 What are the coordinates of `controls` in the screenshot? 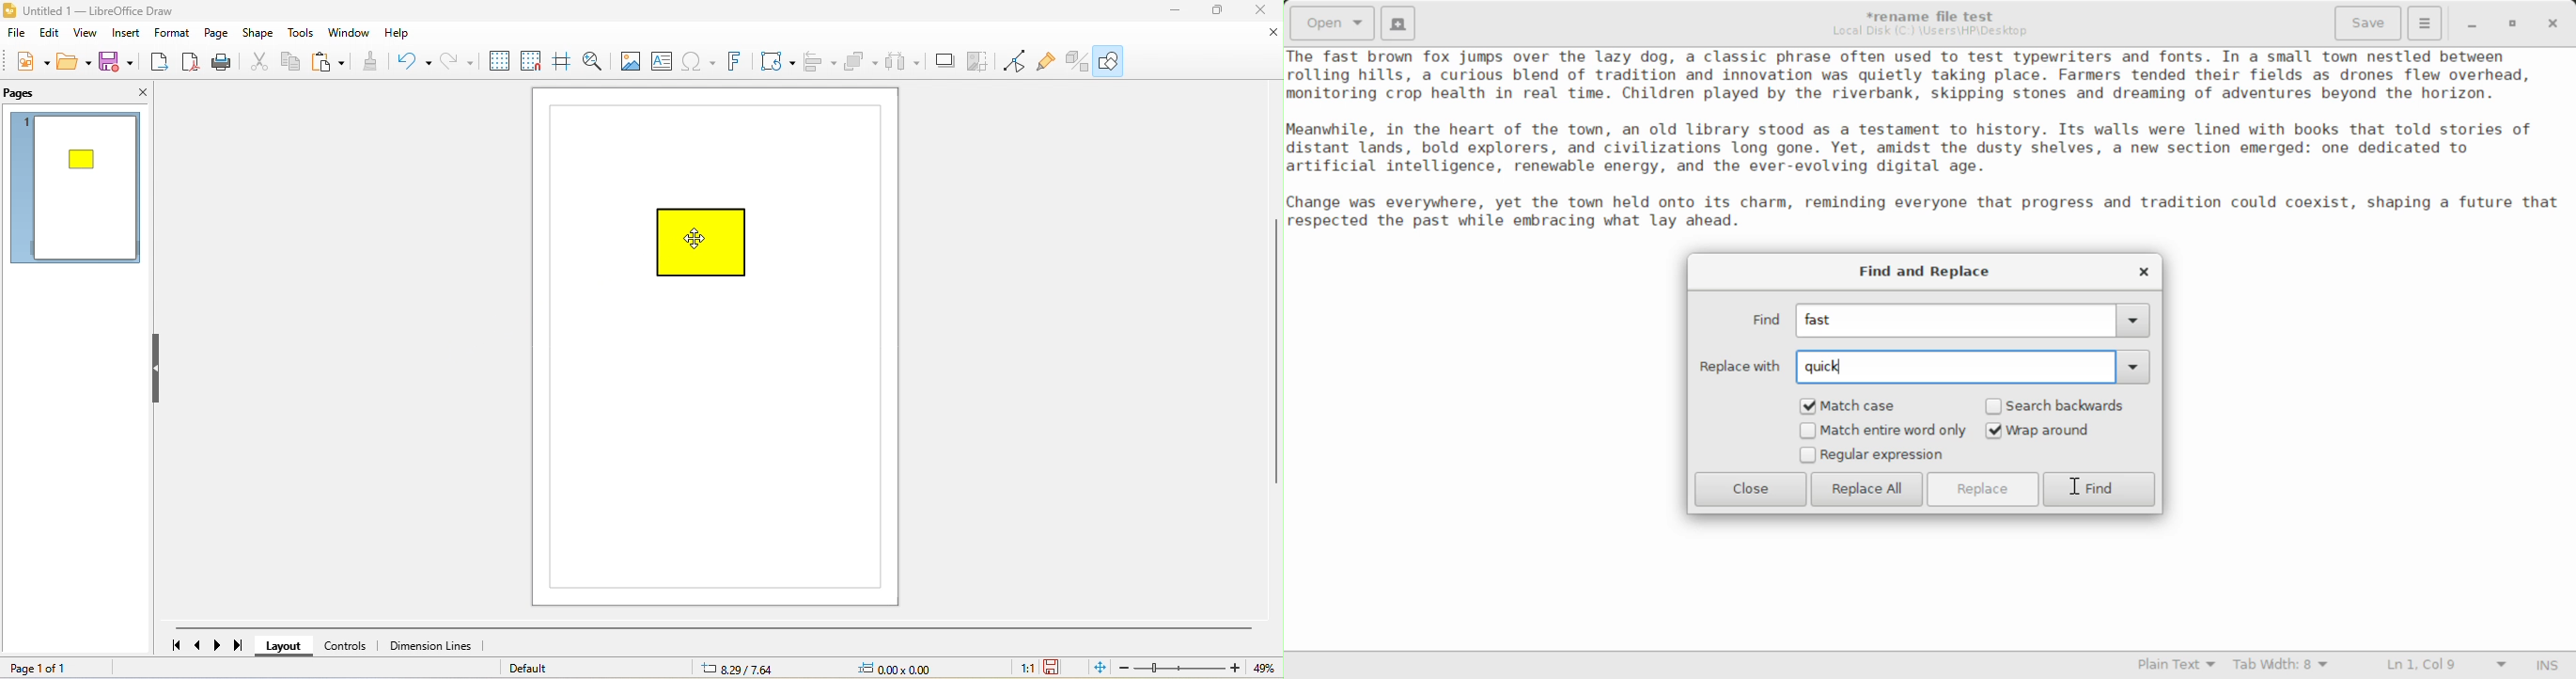 It's located at (350, 646).